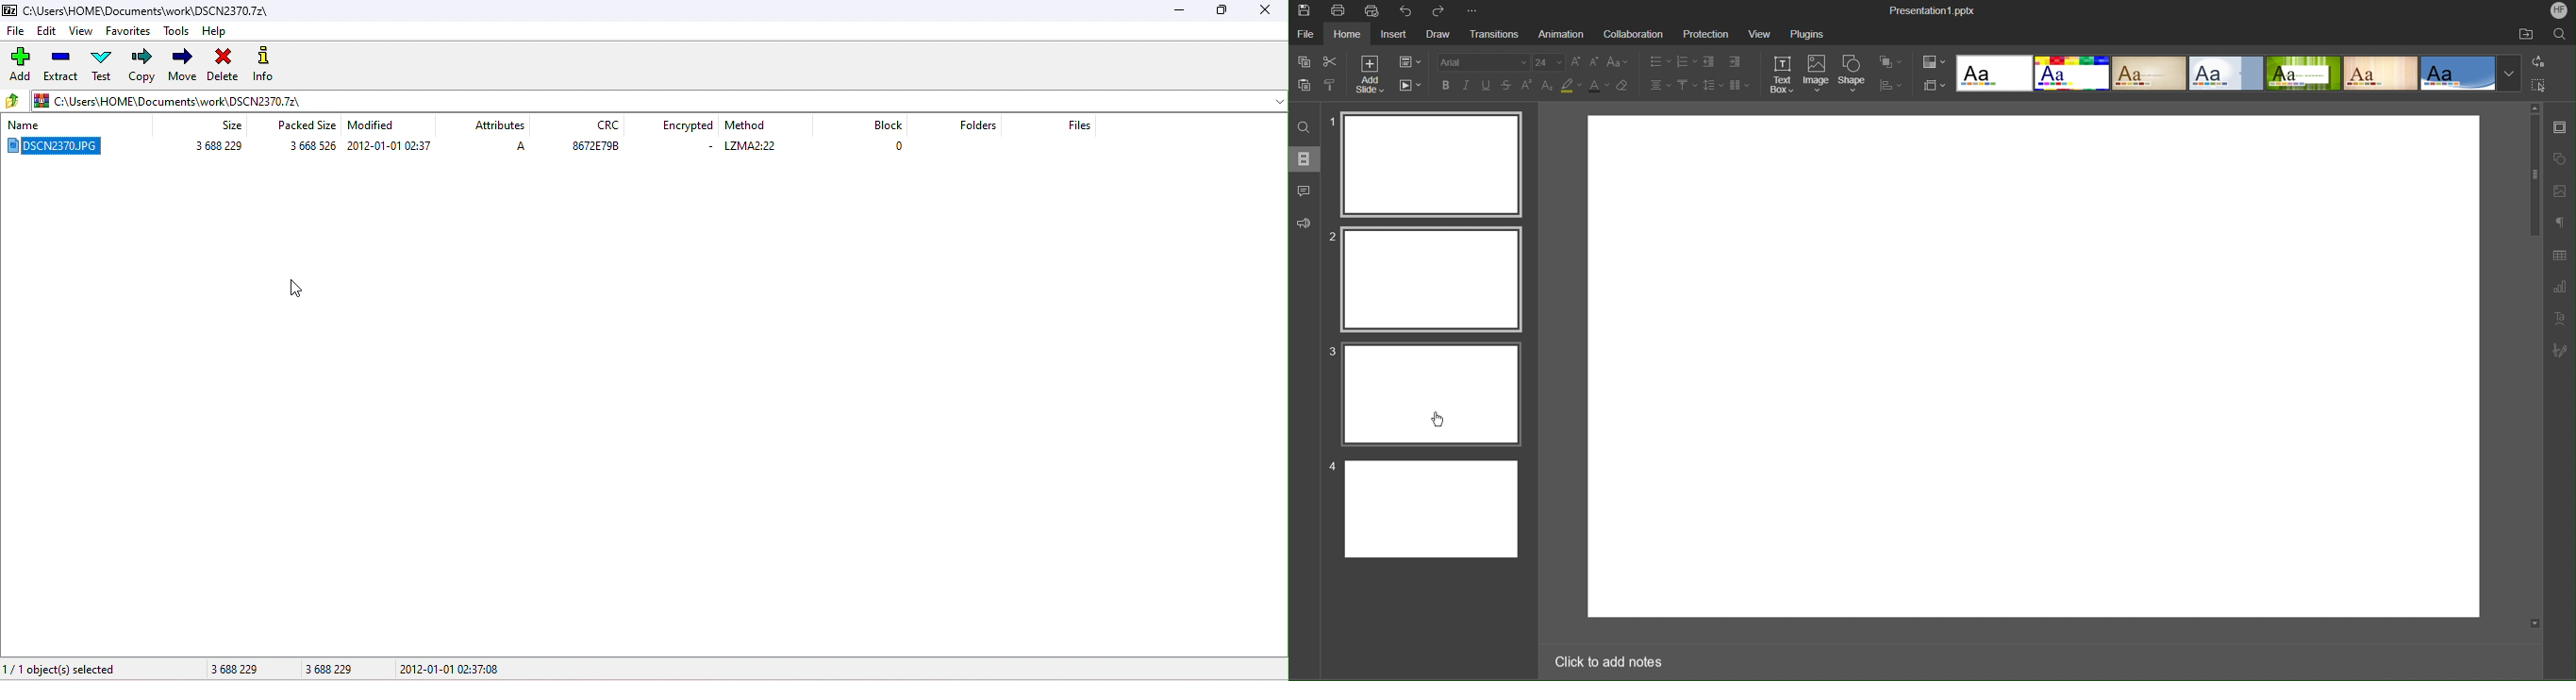 This screenshot has height=700, width=2576. What do you see at coordinates (129, 31) in the screenshot?
I see `favorites` at bounding box center [129, 31].